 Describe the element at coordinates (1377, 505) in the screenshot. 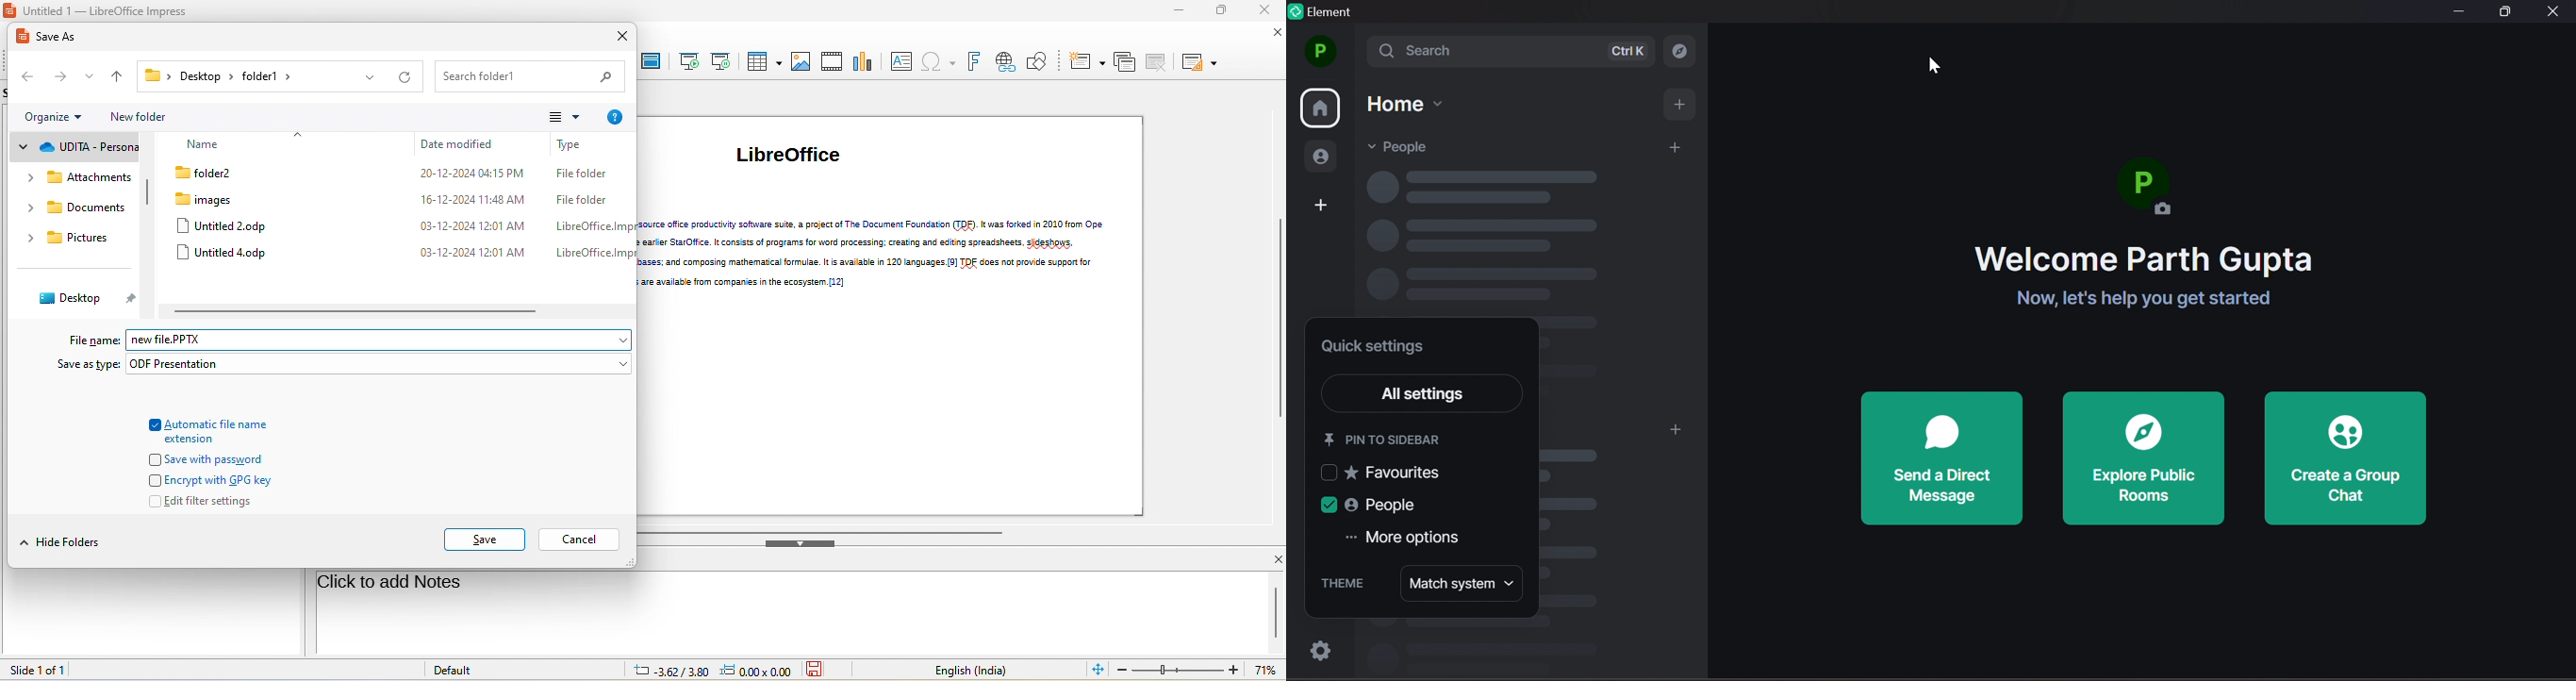

I see `People, toggled on` at that location.